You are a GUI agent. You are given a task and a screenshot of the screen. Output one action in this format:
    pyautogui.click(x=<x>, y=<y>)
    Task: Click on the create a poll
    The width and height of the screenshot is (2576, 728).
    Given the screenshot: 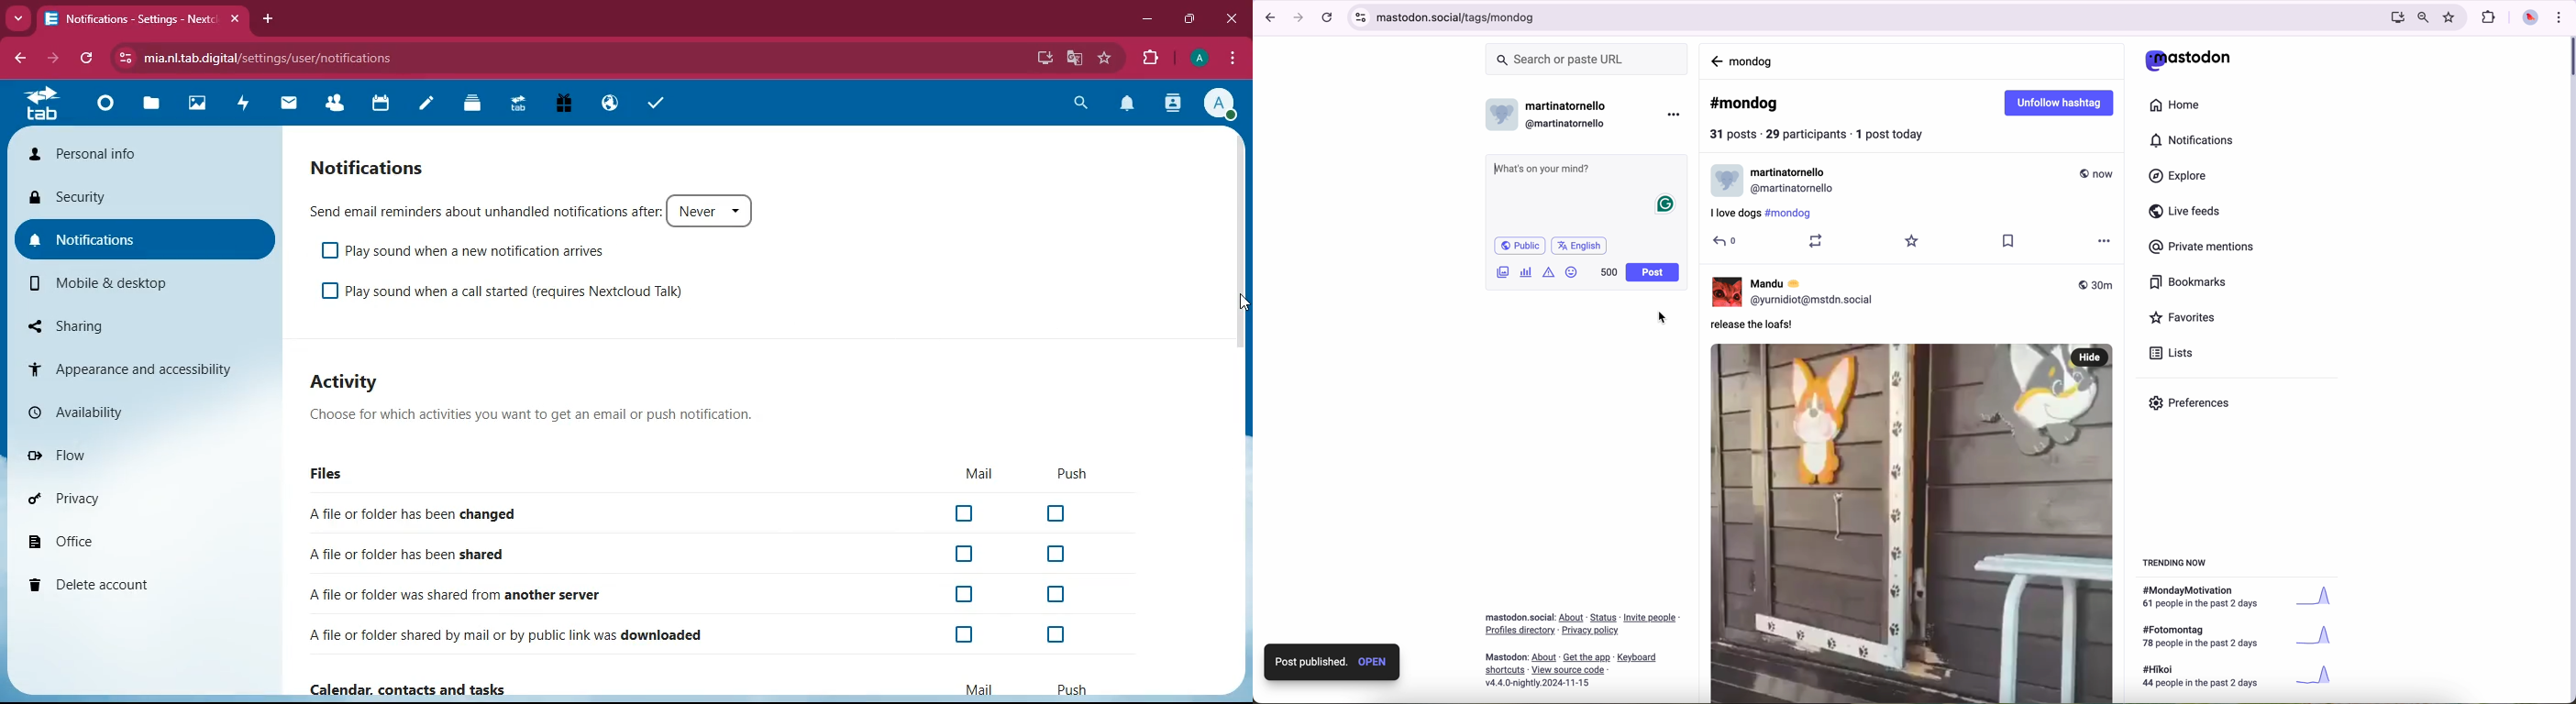 What is the action you would take?
    pyautogui.click(x=1526, y=272)
    